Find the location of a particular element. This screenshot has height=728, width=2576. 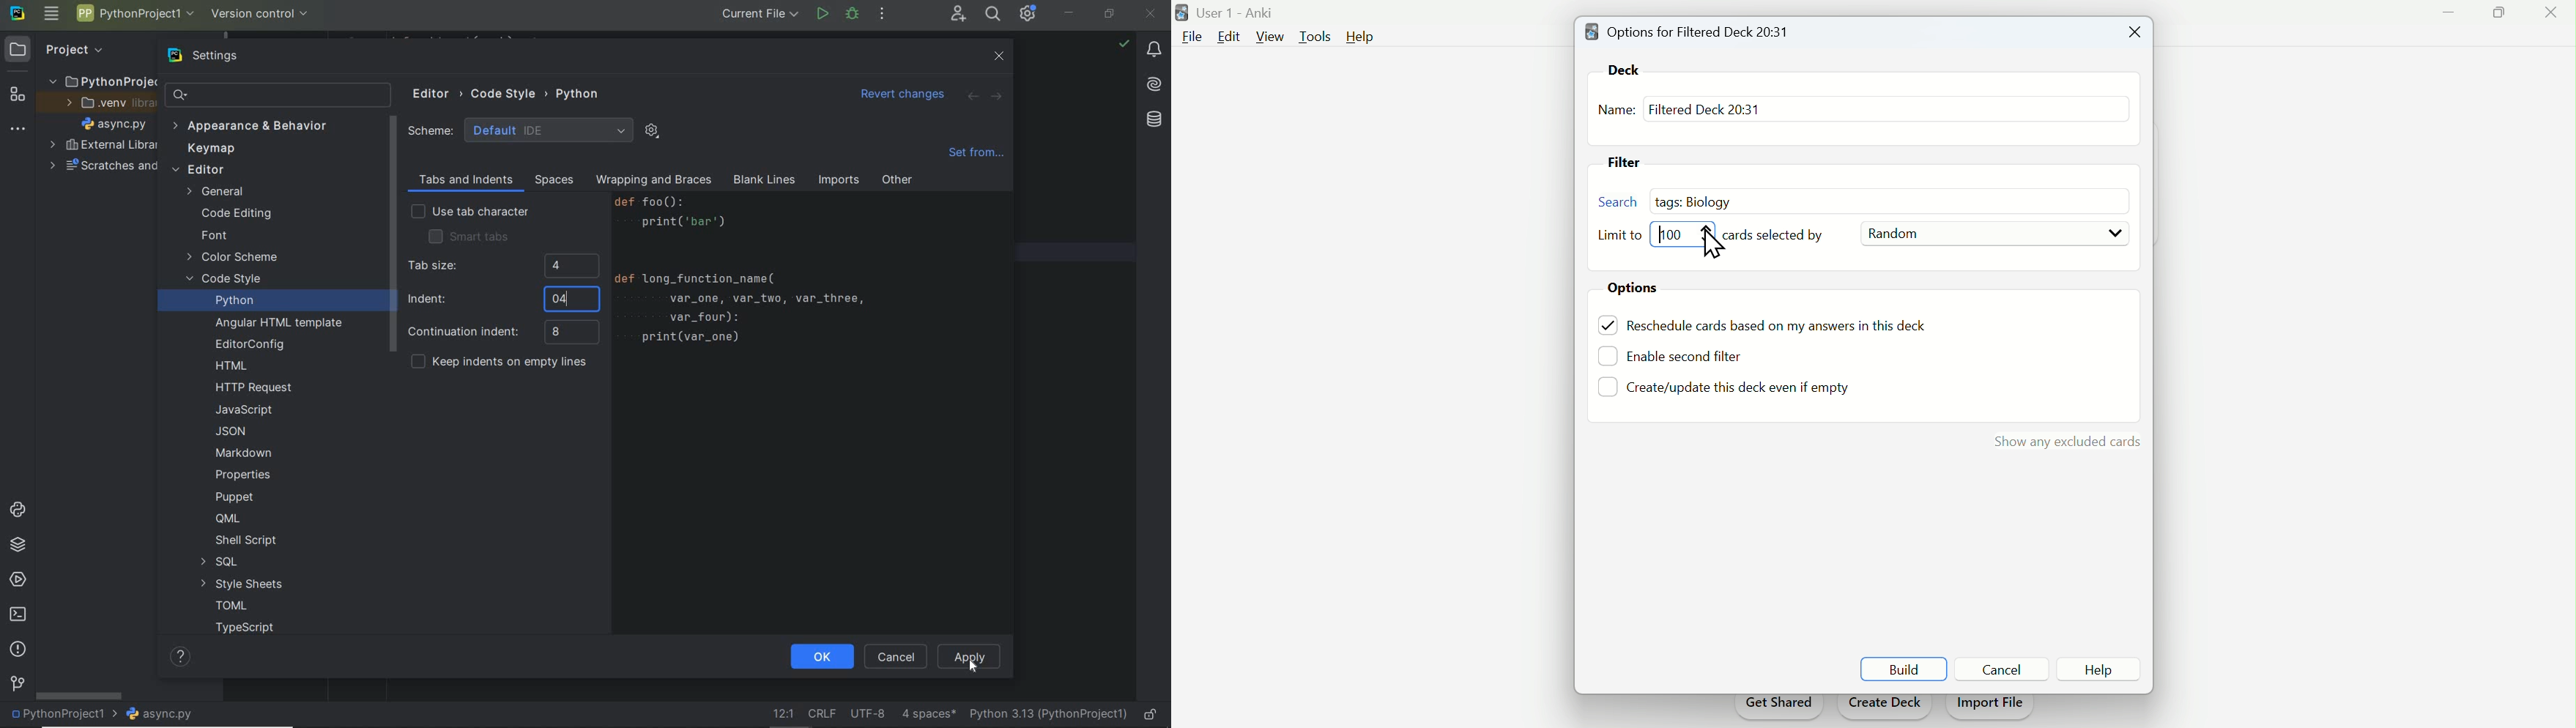

project name is located at coordinates (63, 715).